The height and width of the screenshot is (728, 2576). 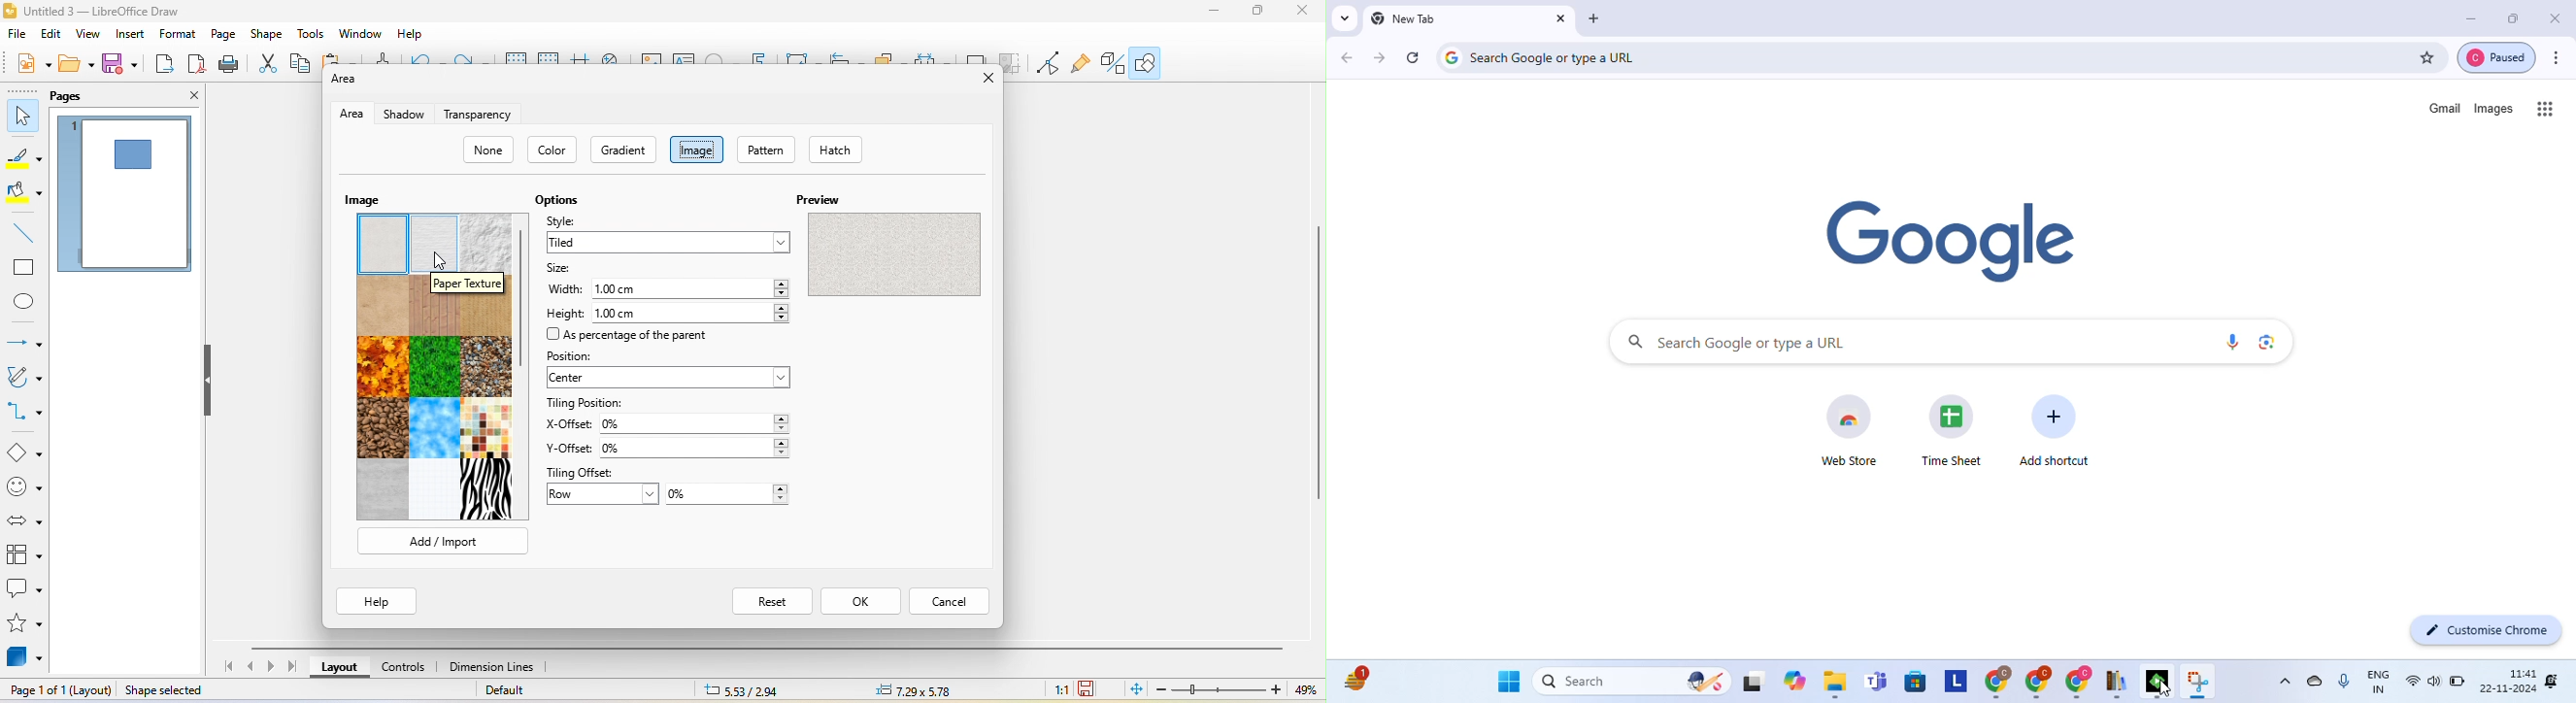 What do you see at coordinates (2547, 111) in the screenshot?
I see `google apps` at bounding box center [2547, 111].